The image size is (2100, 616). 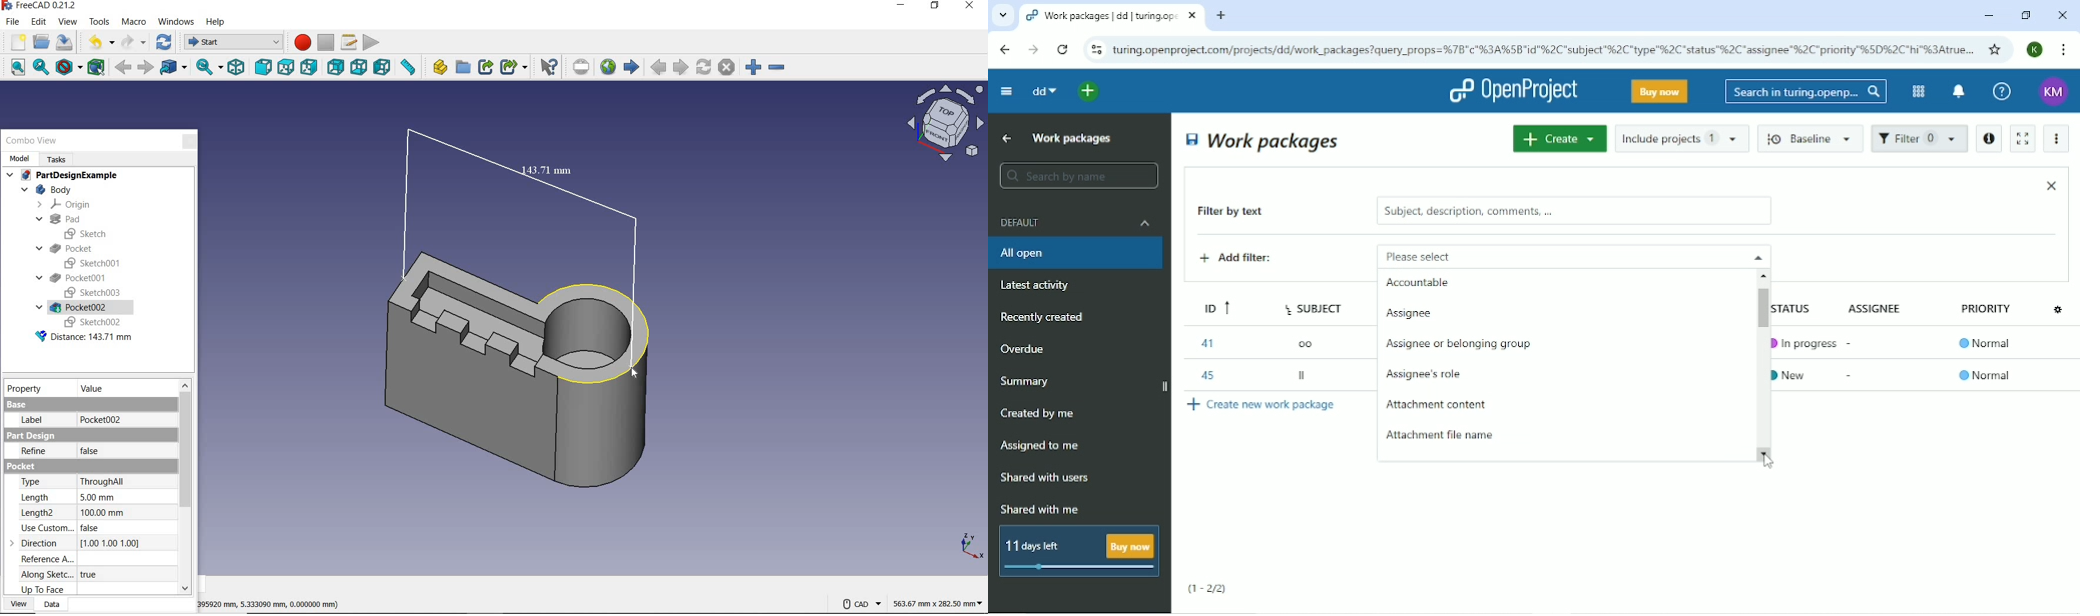 What do you see at coordinates (38, 23) in the screenshot?
I see `edit` at bounding box center [38, 23].